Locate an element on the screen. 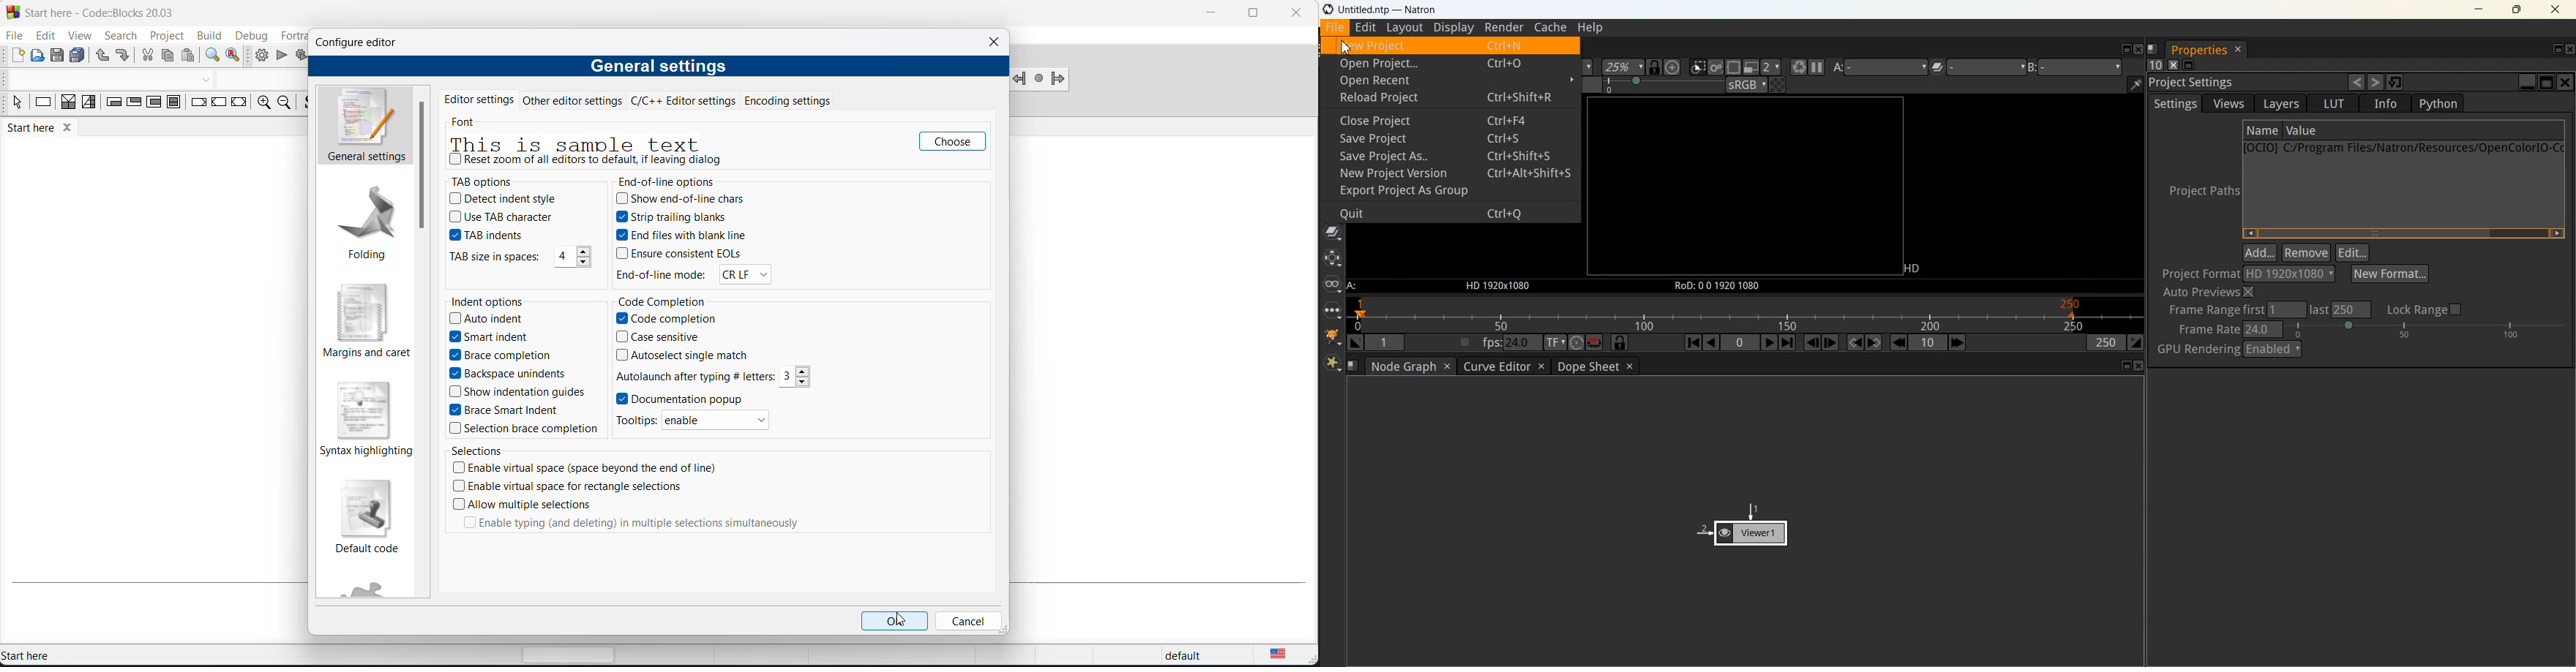 Image resolution: width=2576 pixels, height=672 pixels. debug is located at coordinates (250, 33).